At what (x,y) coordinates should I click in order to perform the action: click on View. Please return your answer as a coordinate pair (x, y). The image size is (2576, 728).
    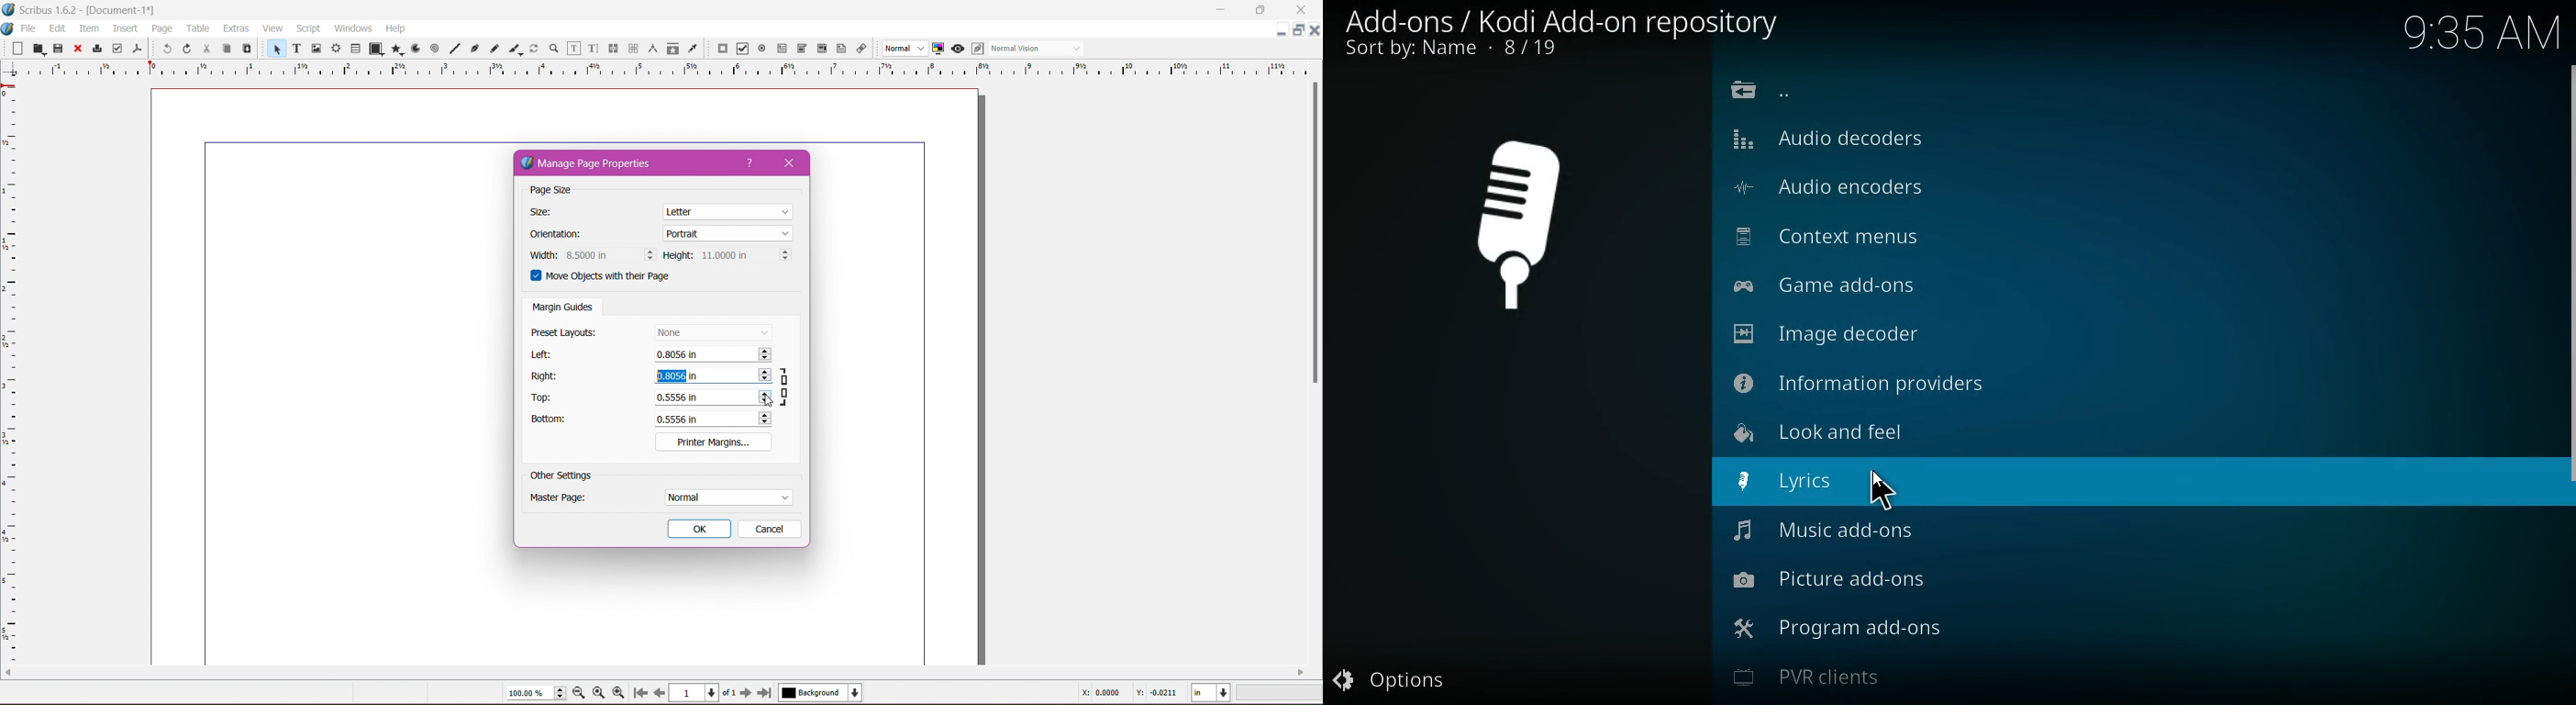
    Looking at the image, I should click on (272, 28).